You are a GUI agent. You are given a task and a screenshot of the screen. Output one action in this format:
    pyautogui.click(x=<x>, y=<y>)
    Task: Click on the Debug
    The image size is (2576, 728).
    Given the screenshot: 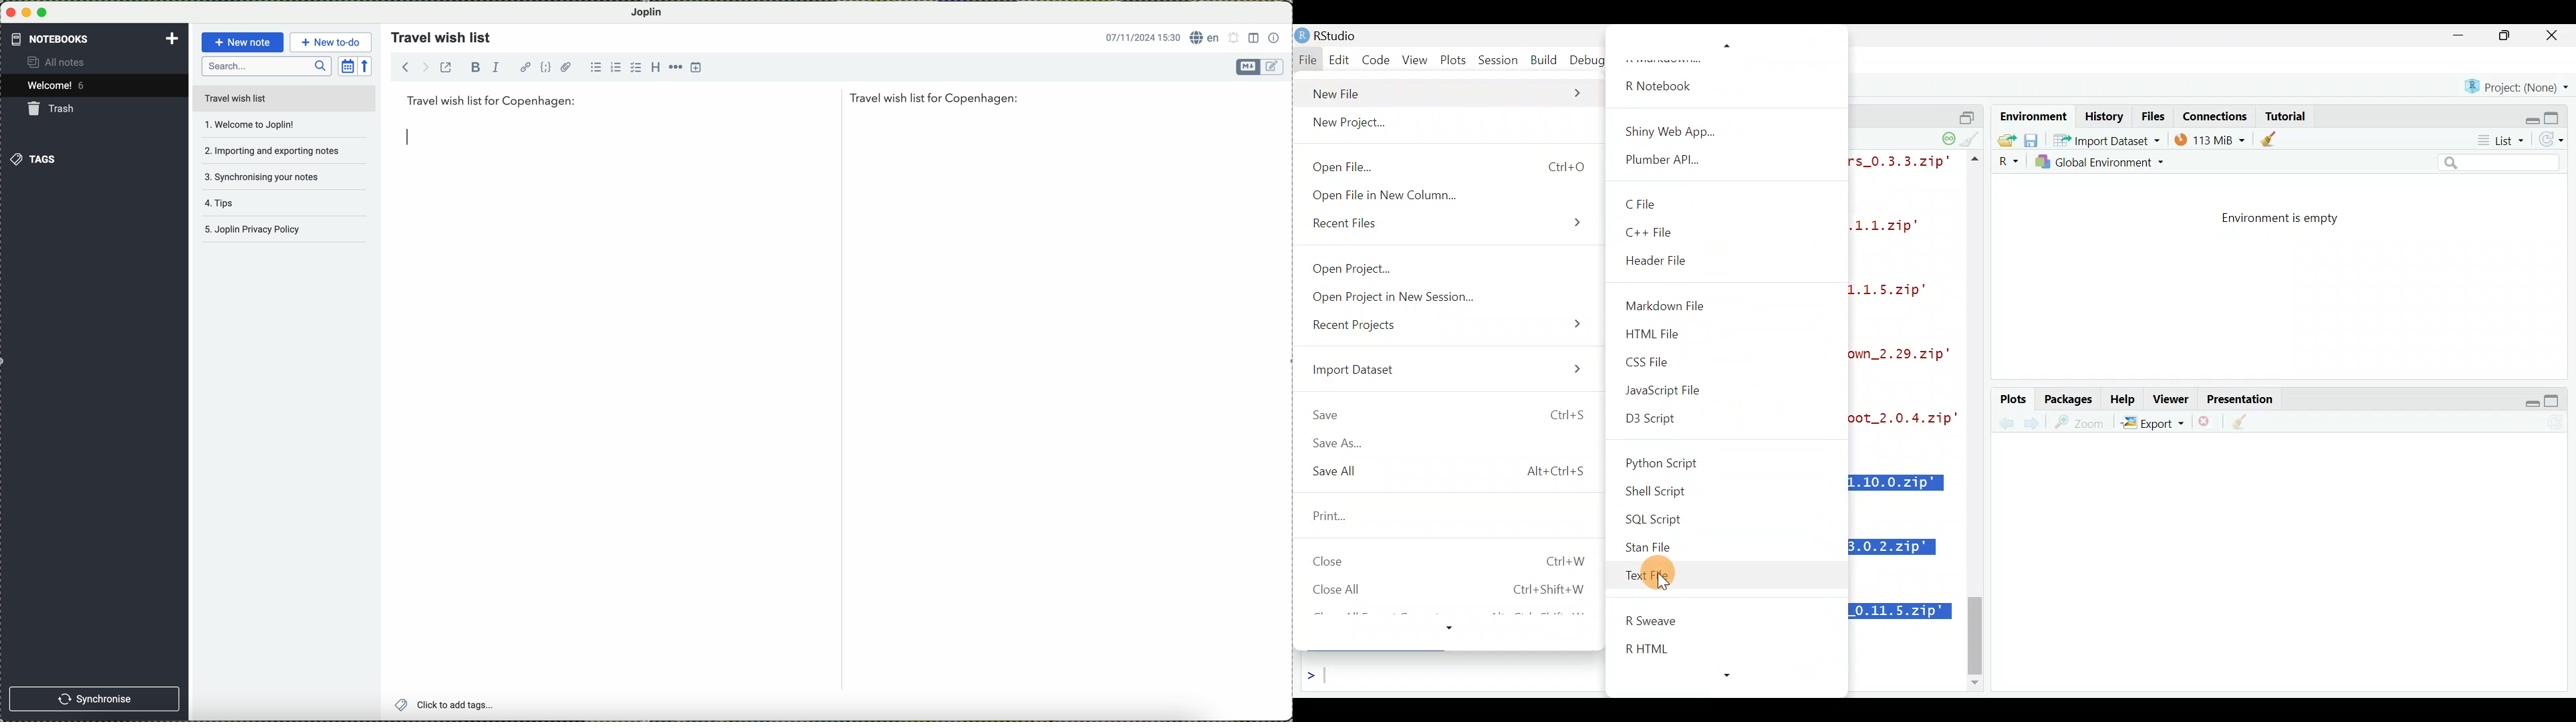 What is the action you would take?
    pyautogui.click(x=1586, y=61)
    